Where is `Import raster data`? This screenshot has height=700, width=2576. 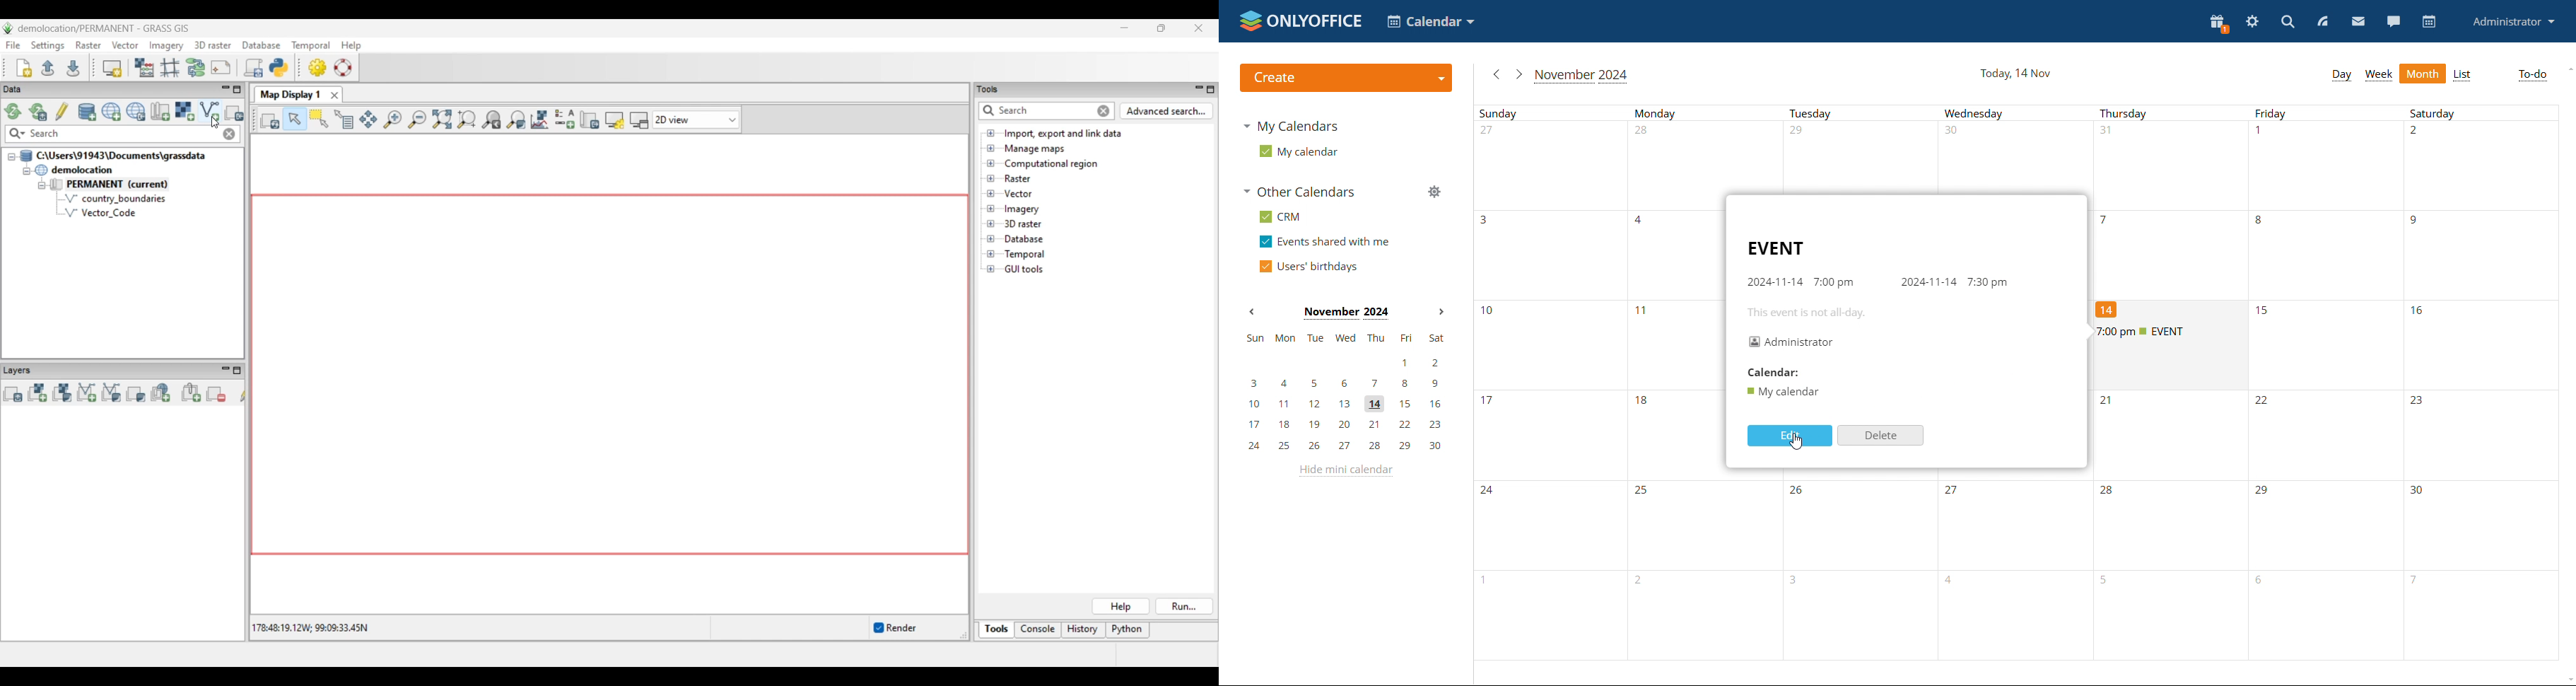
Import raster data is located at coordinates (183, 111).